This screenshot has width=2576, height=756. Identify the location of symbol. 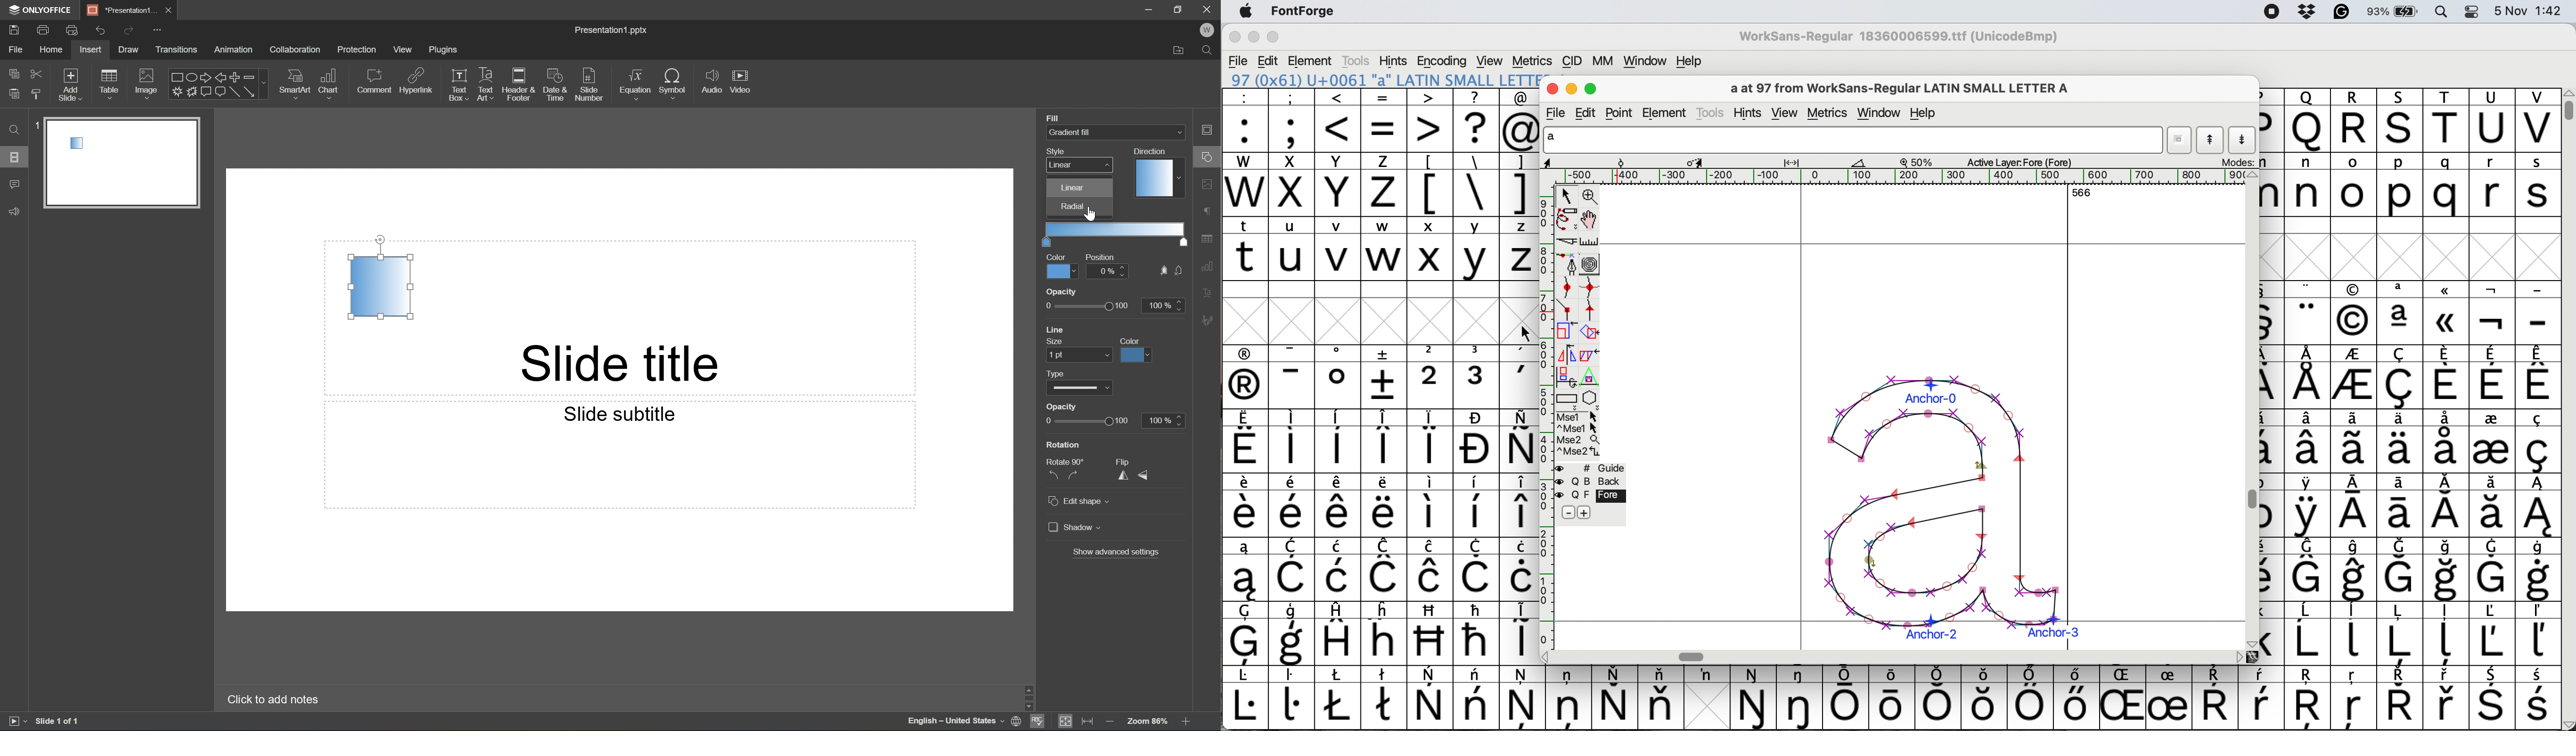
(2540, 698).